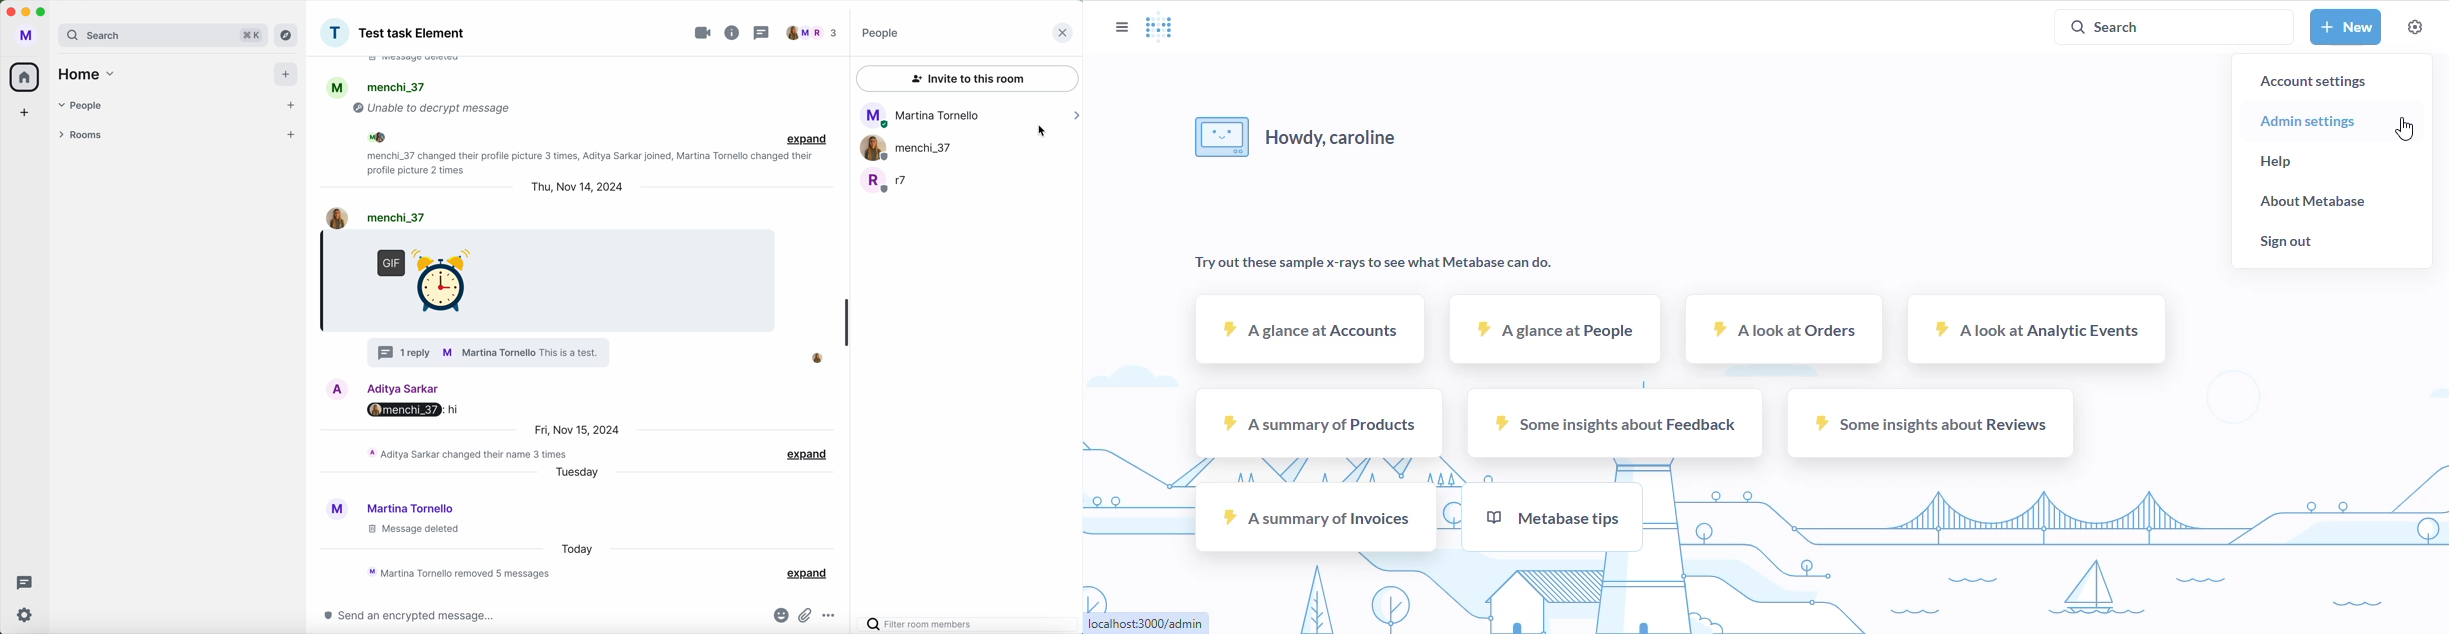 Image resolution: width=2464 pixels, height=644 pixels. Describe the element at coordinates (1784, 330) in the screenshot. I see `a look at orders` at that location.